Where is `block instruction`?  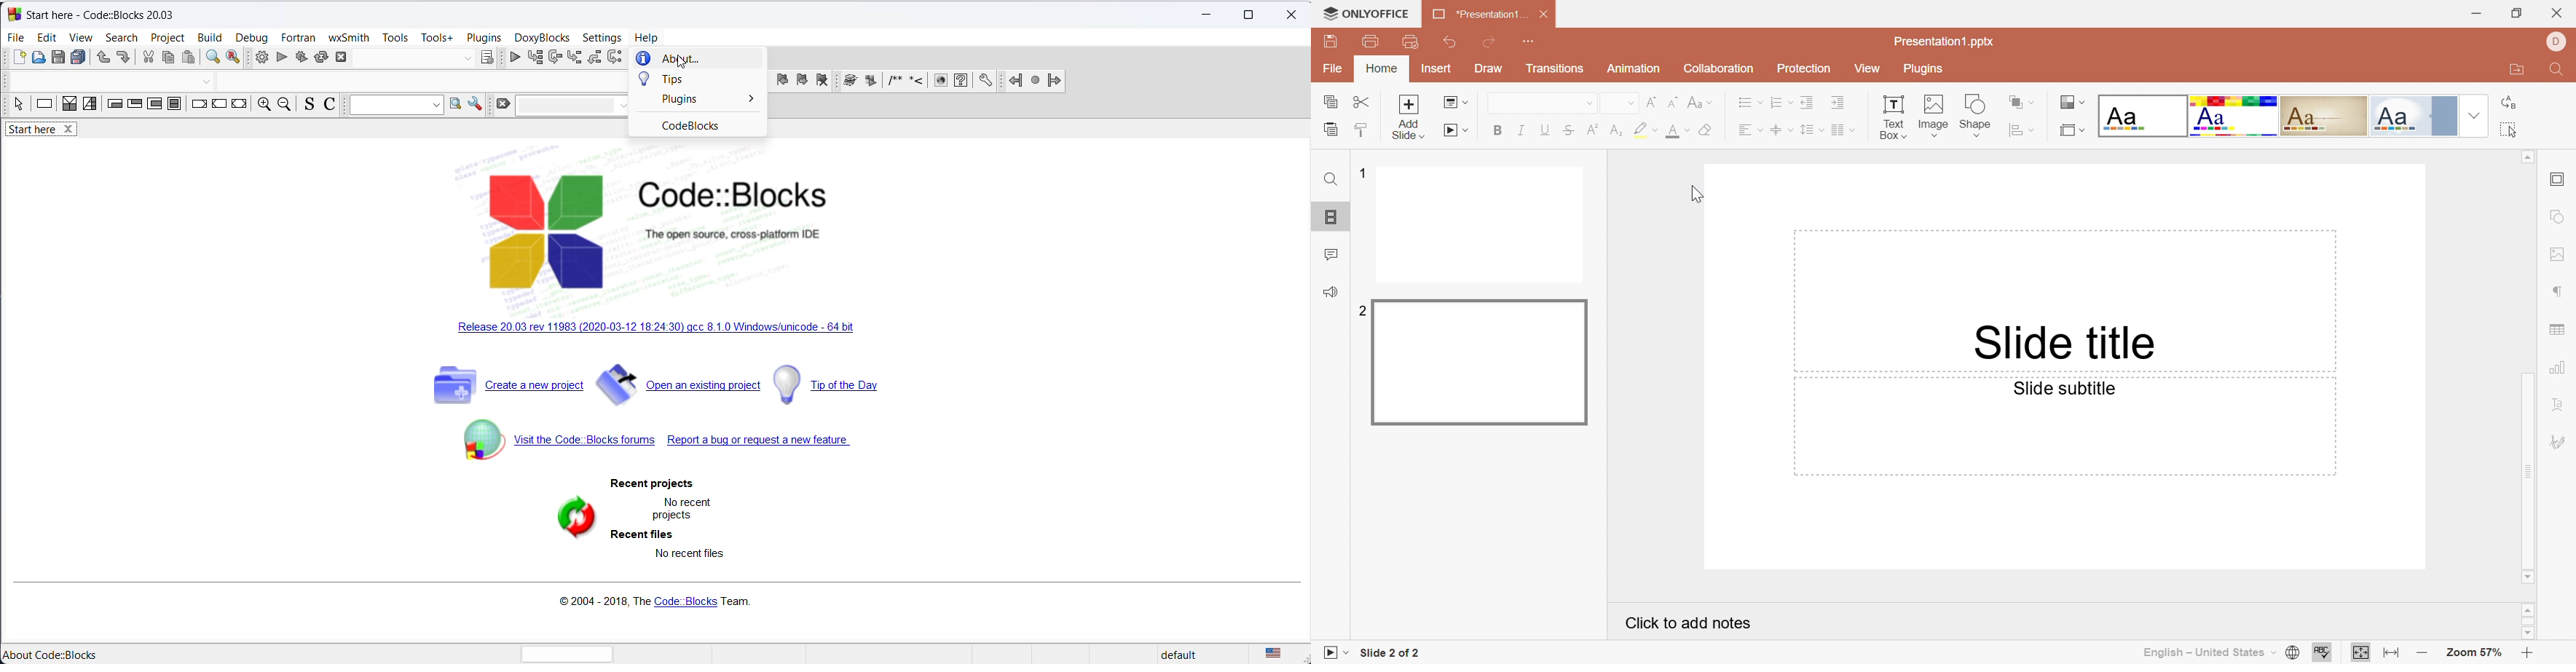 block instruction is located at coordinates (176, 106).